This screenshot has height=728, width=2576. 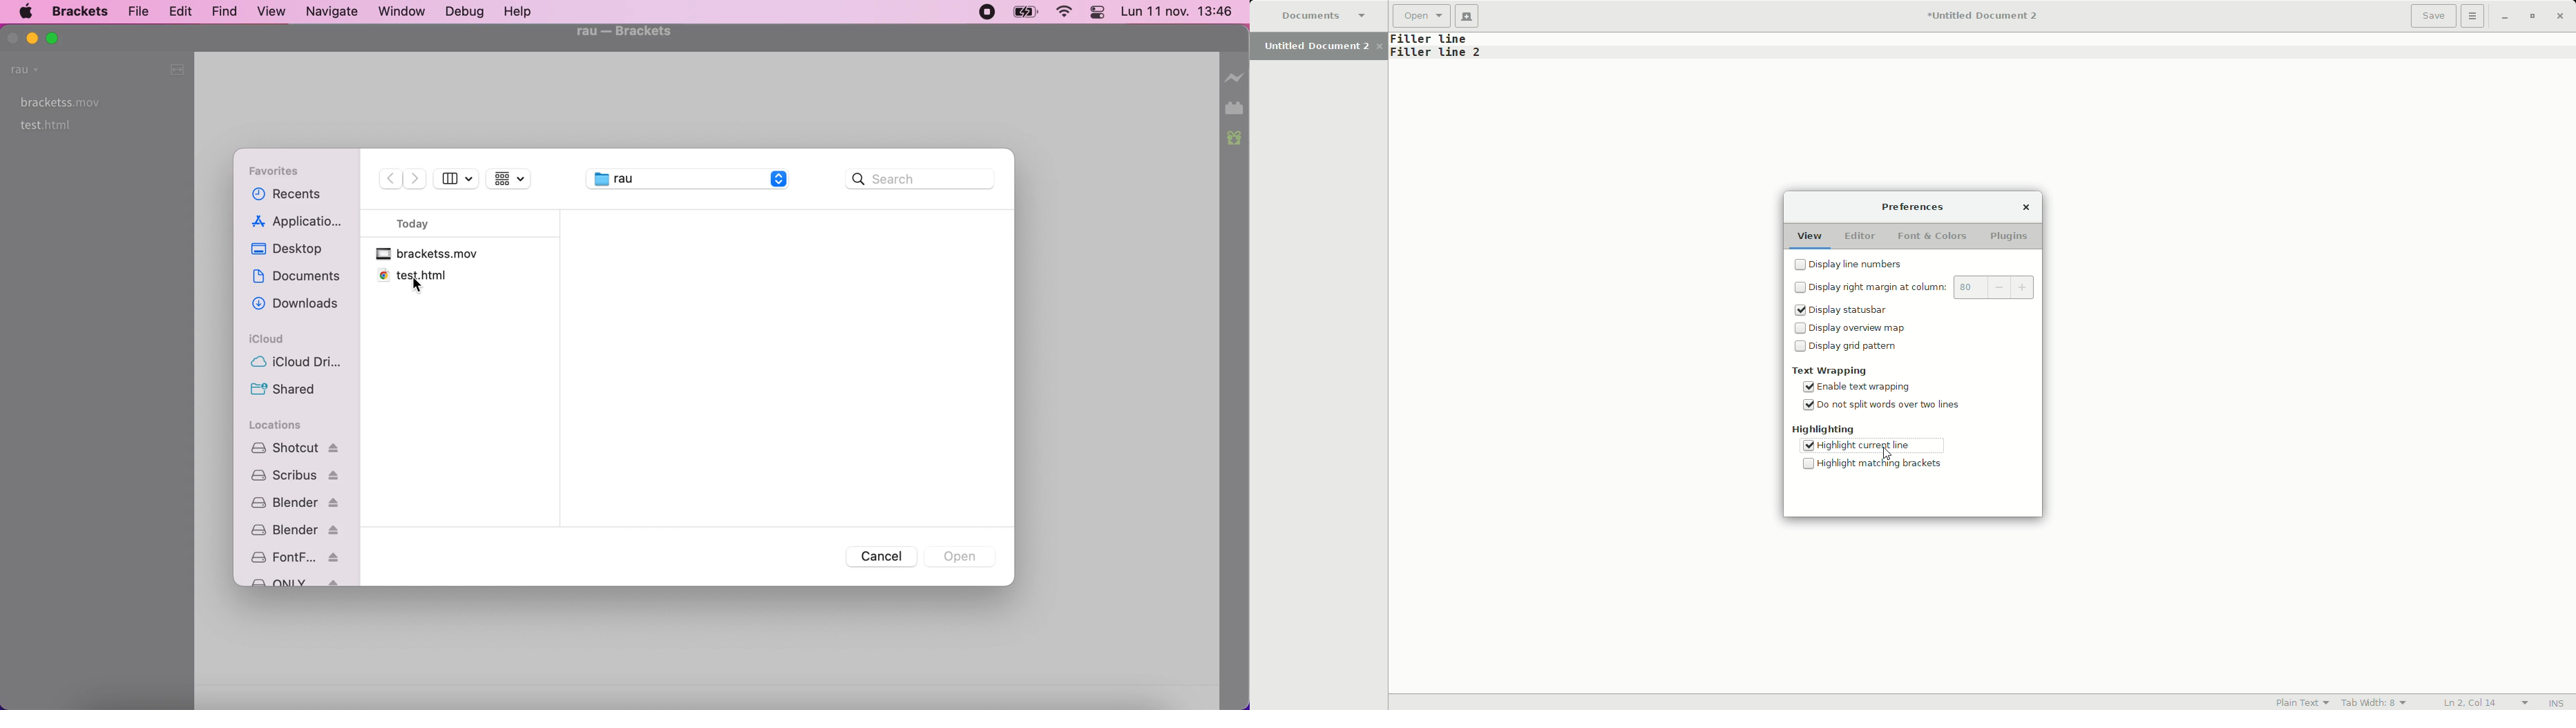 What do you see at coordinates (456, 180) in the screenshot?
I see `show sidebar` at bounding box center [456, 180].